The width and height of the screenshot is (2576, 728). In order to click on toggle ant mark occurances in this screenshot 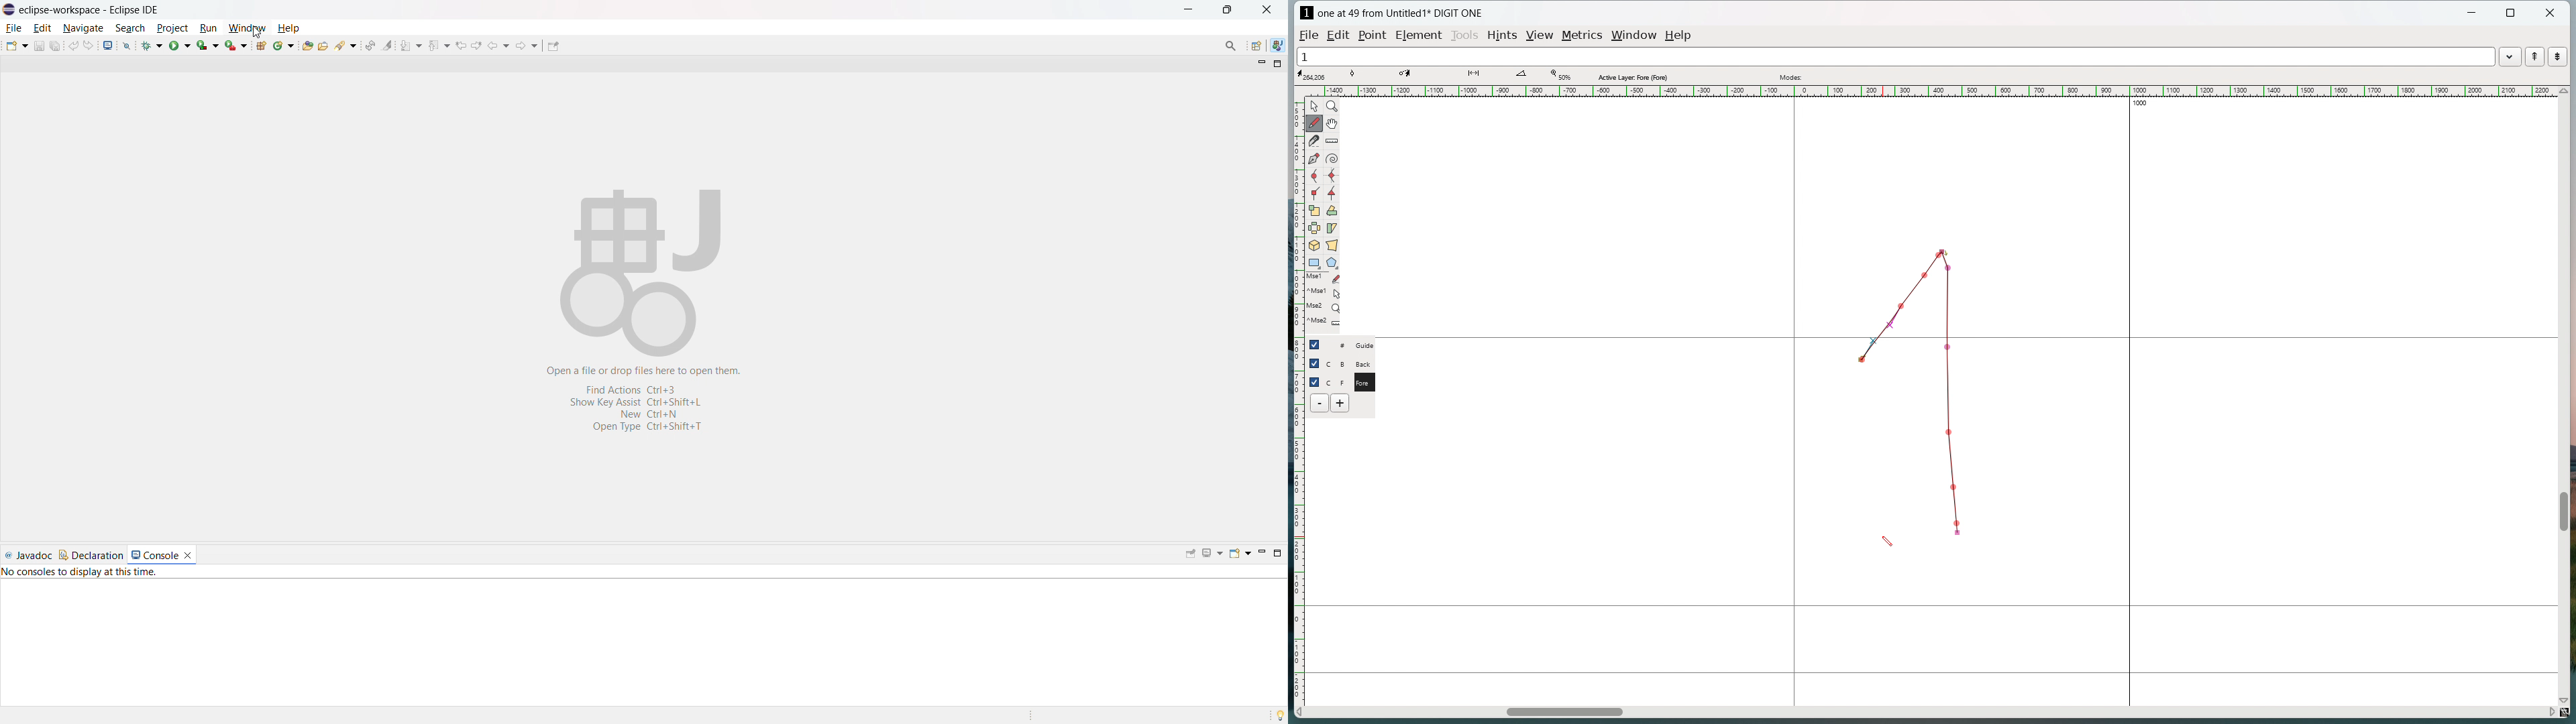, I will do `click(388, 44)`.